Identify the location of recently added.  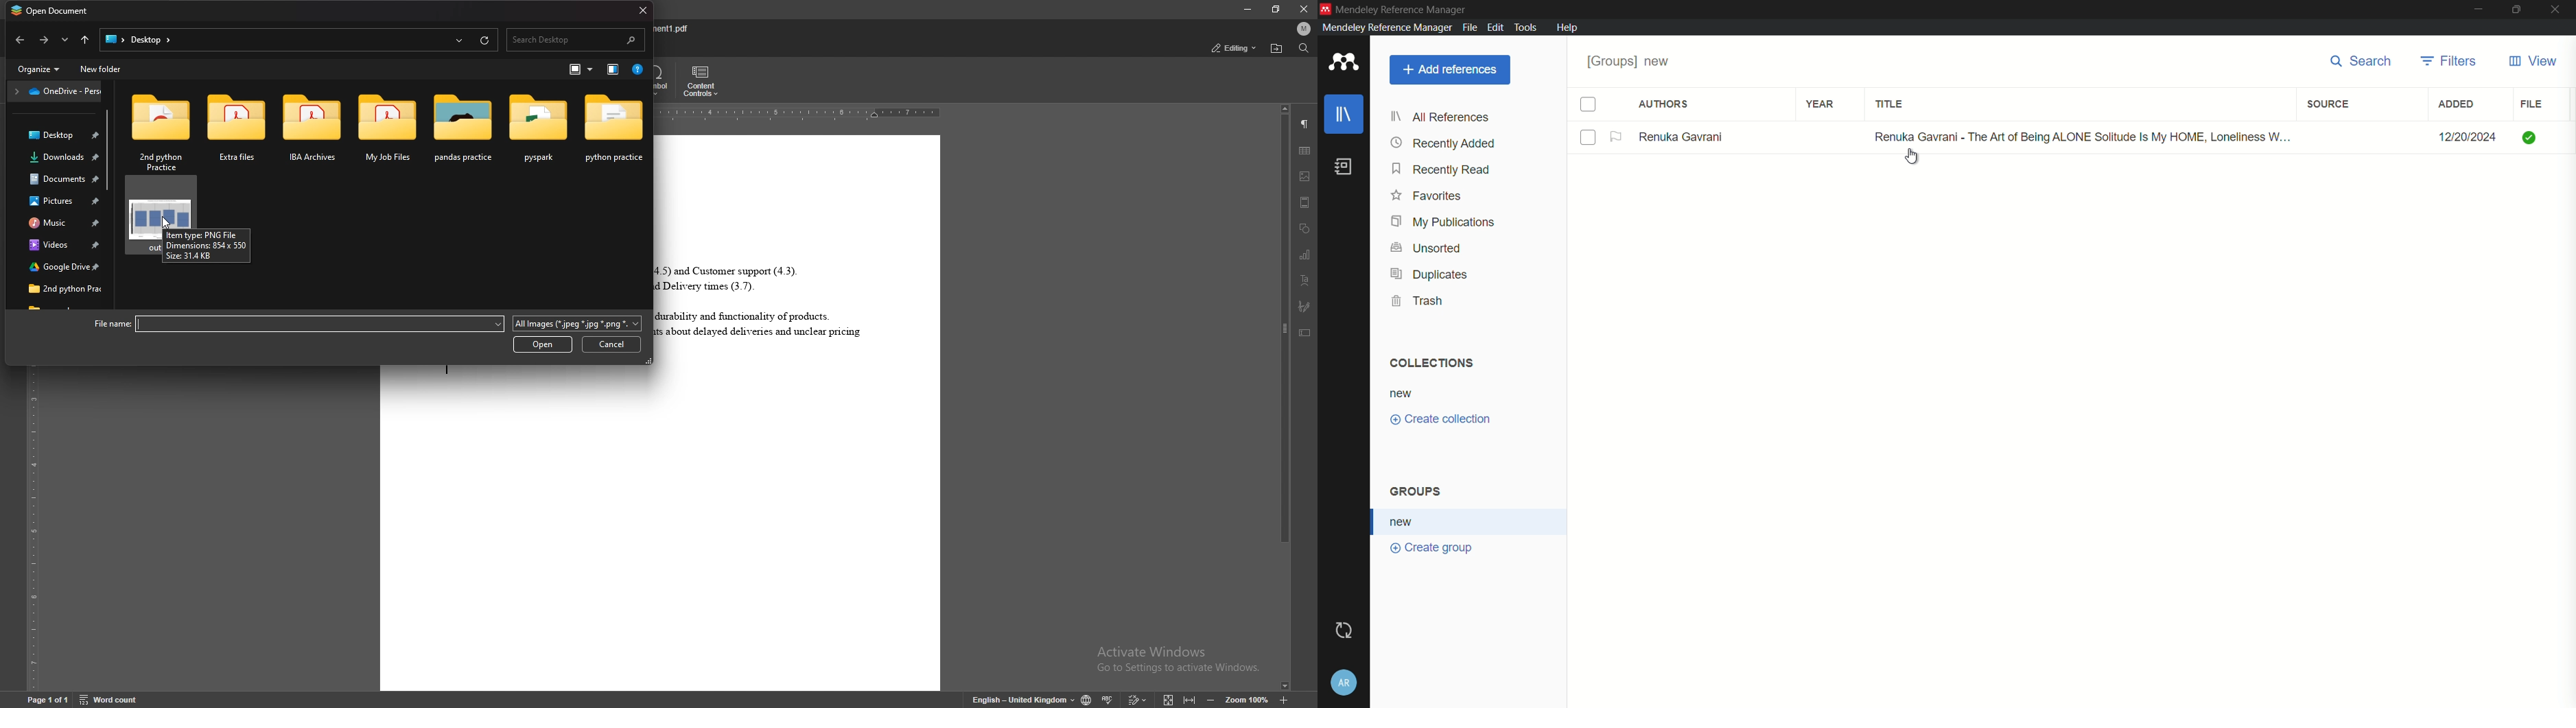
(1443, 144).